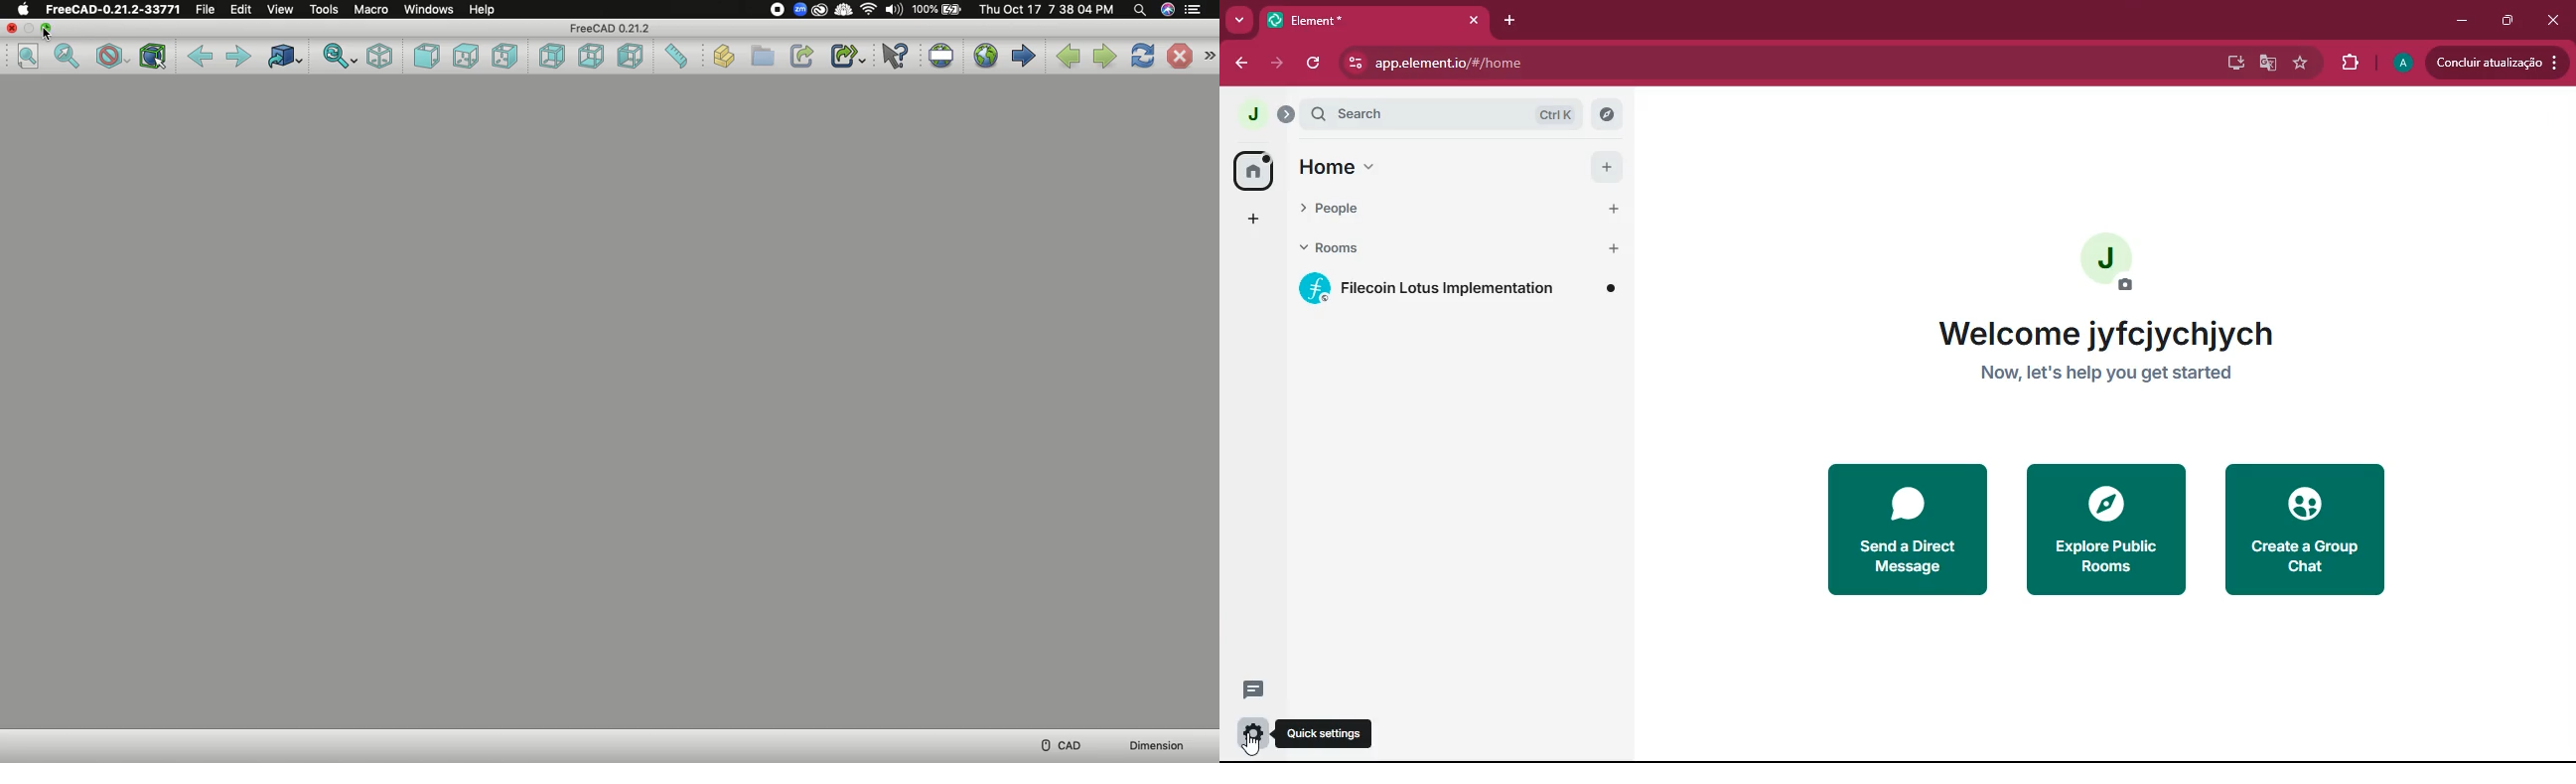 The height and width of the screenshot is (784, 2576). Describe the element at coordinates (899, 8) in the screenshot. I see `Sound` at that location.